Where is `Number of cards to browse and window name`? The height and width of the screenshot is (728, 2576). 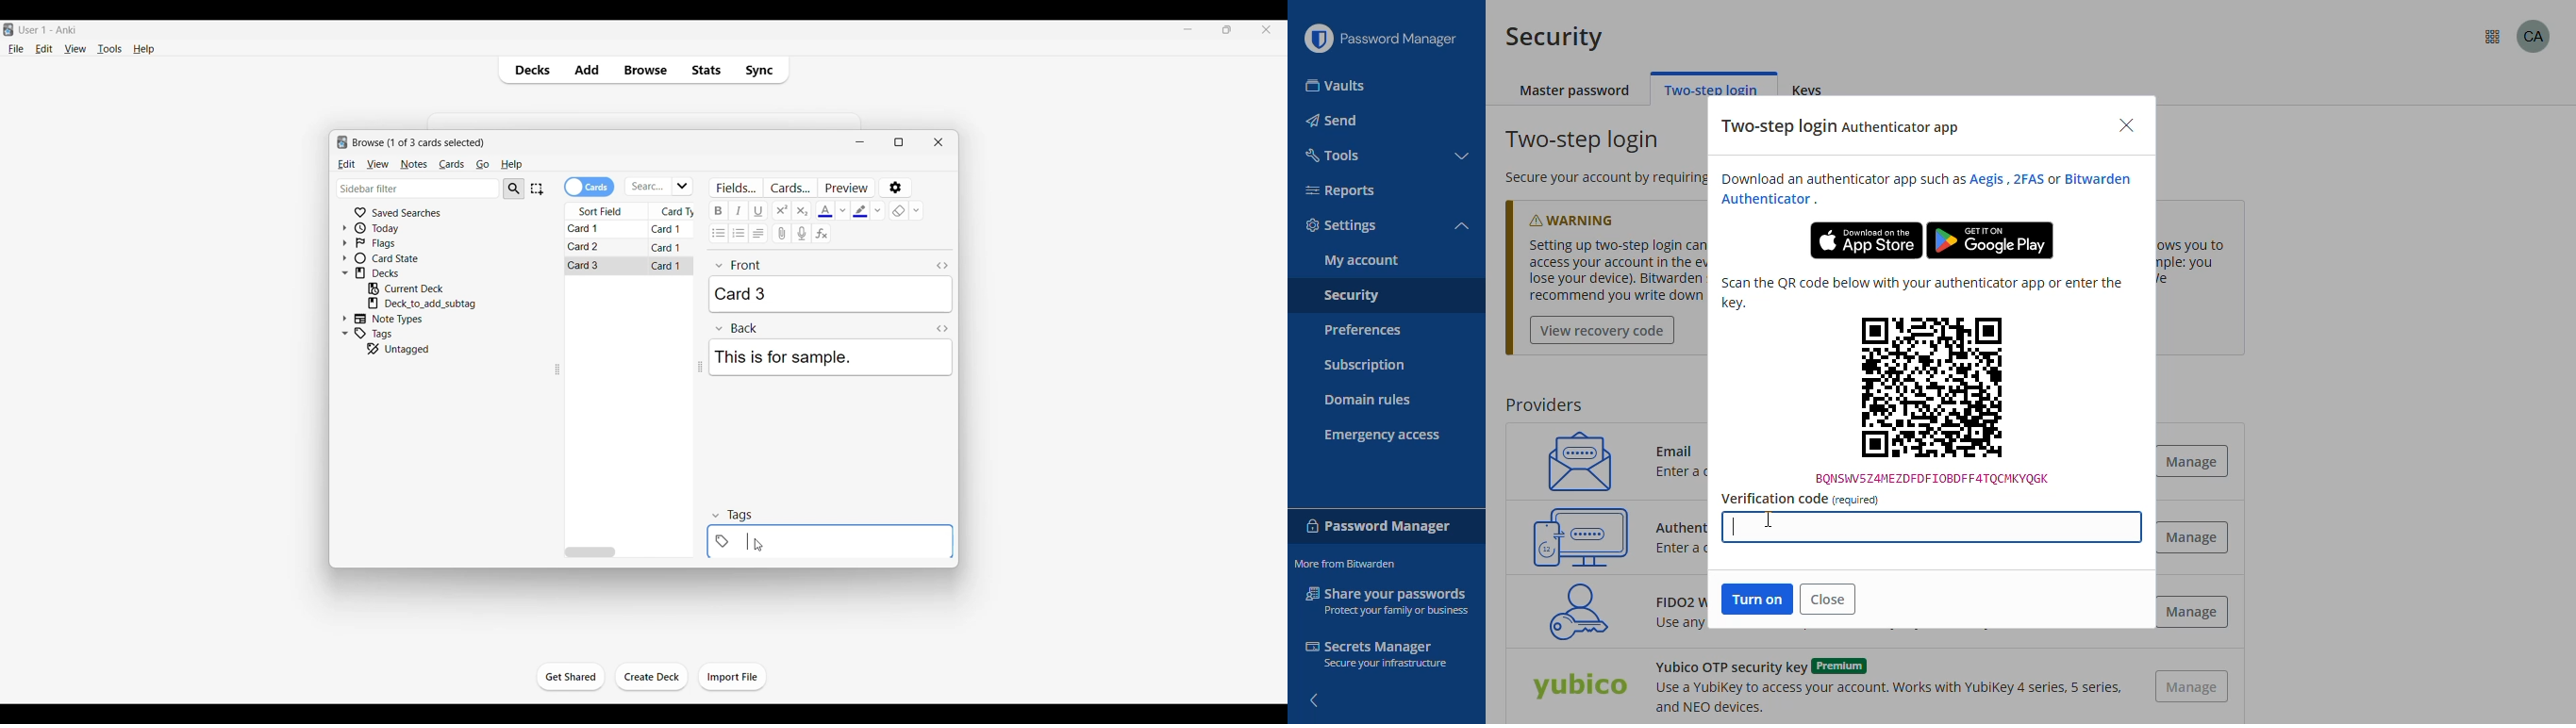
Number of cards to browse and window name is located at coordinates (419, 143).